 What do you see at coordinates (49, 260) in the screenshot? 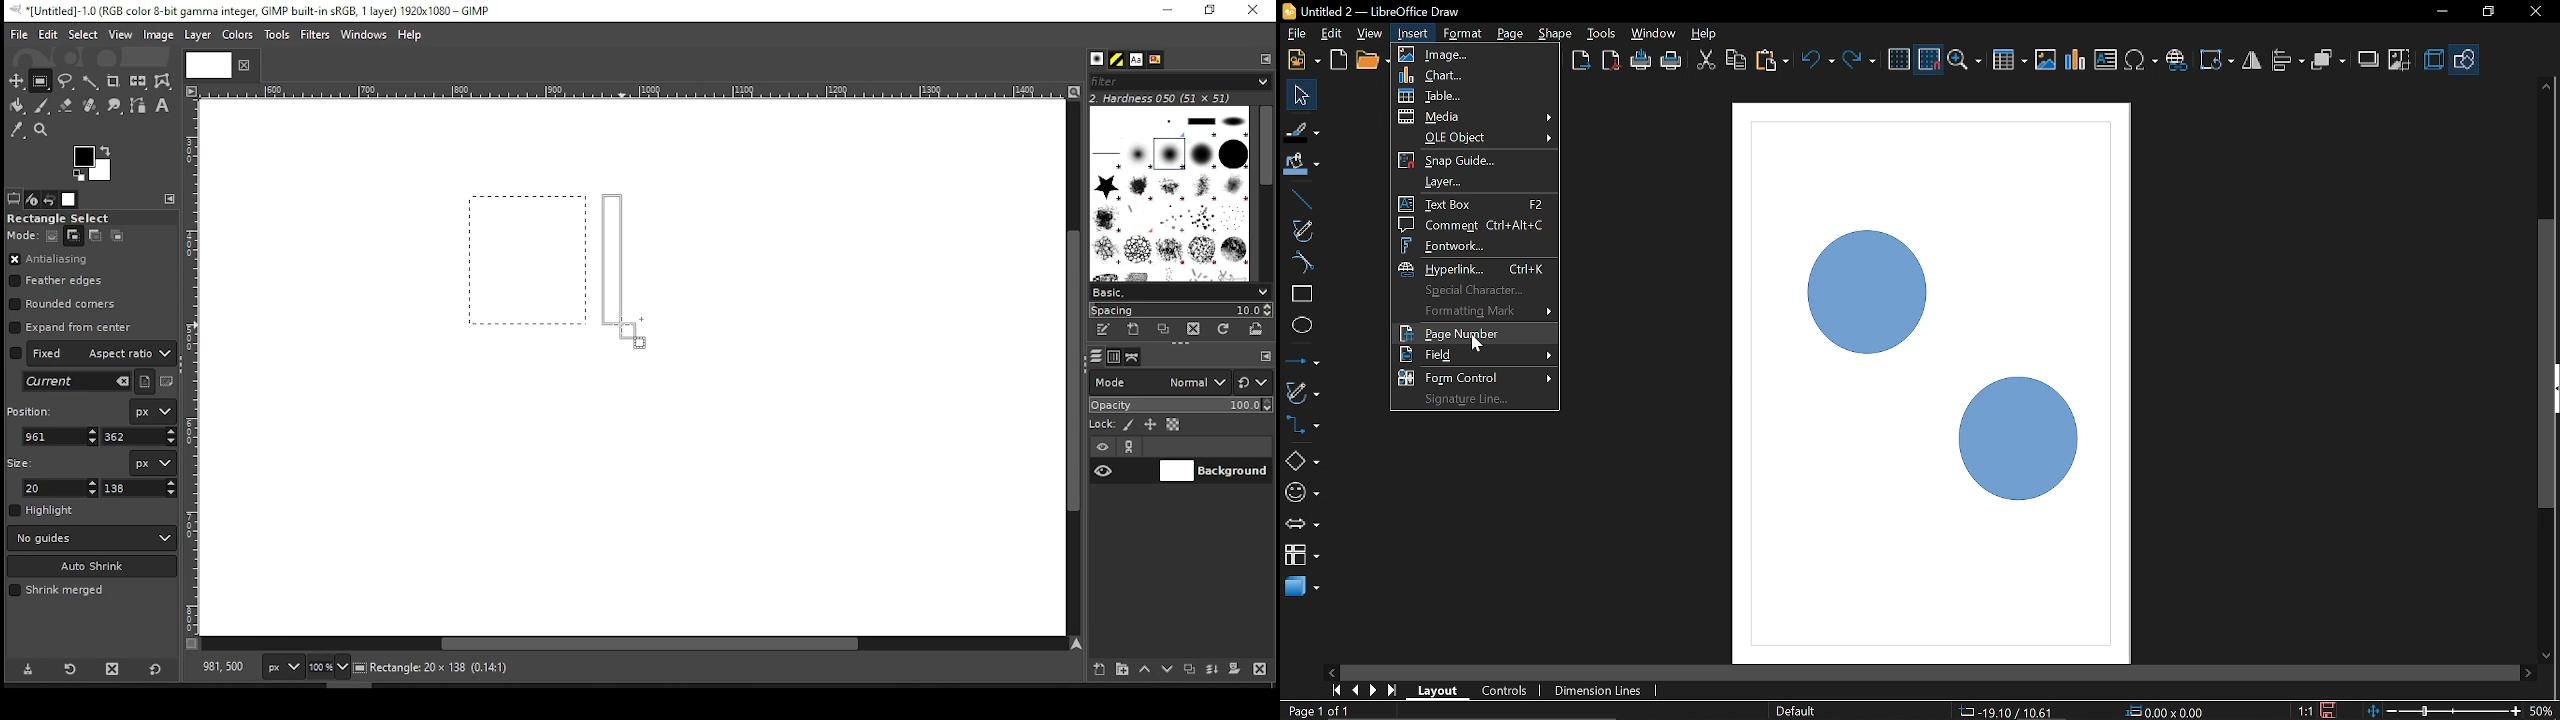
I see `antialiasing` at bounding box center [49, 260].